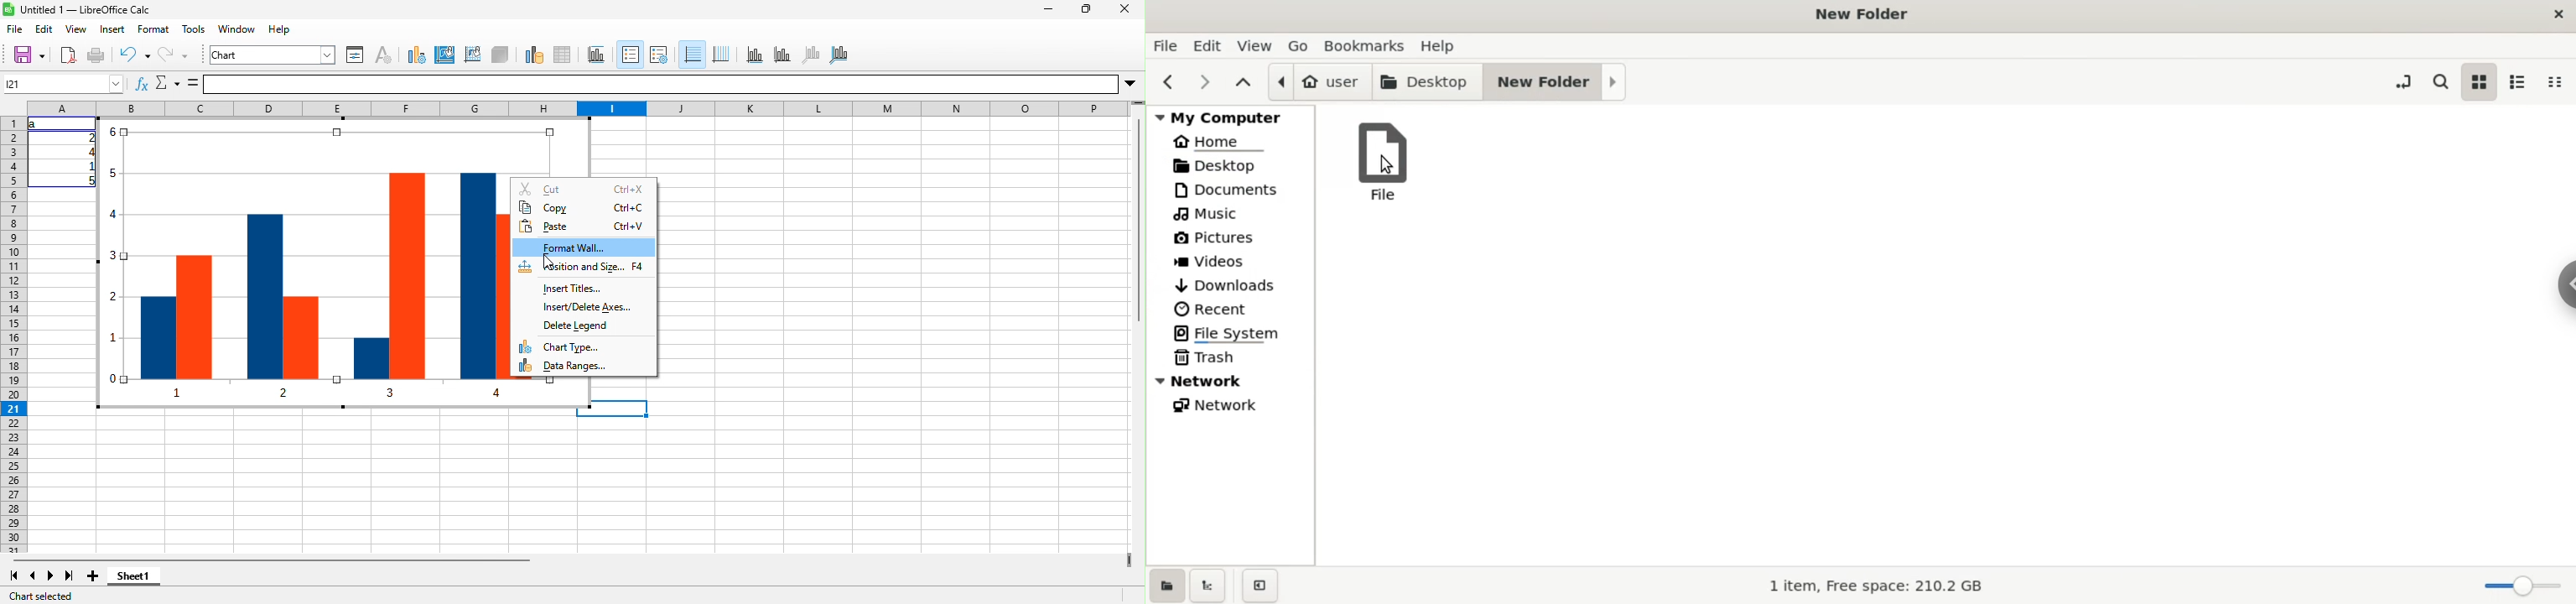 The image size is (2576, 616). I want to click on insert/delete axes, so click(584, 307).